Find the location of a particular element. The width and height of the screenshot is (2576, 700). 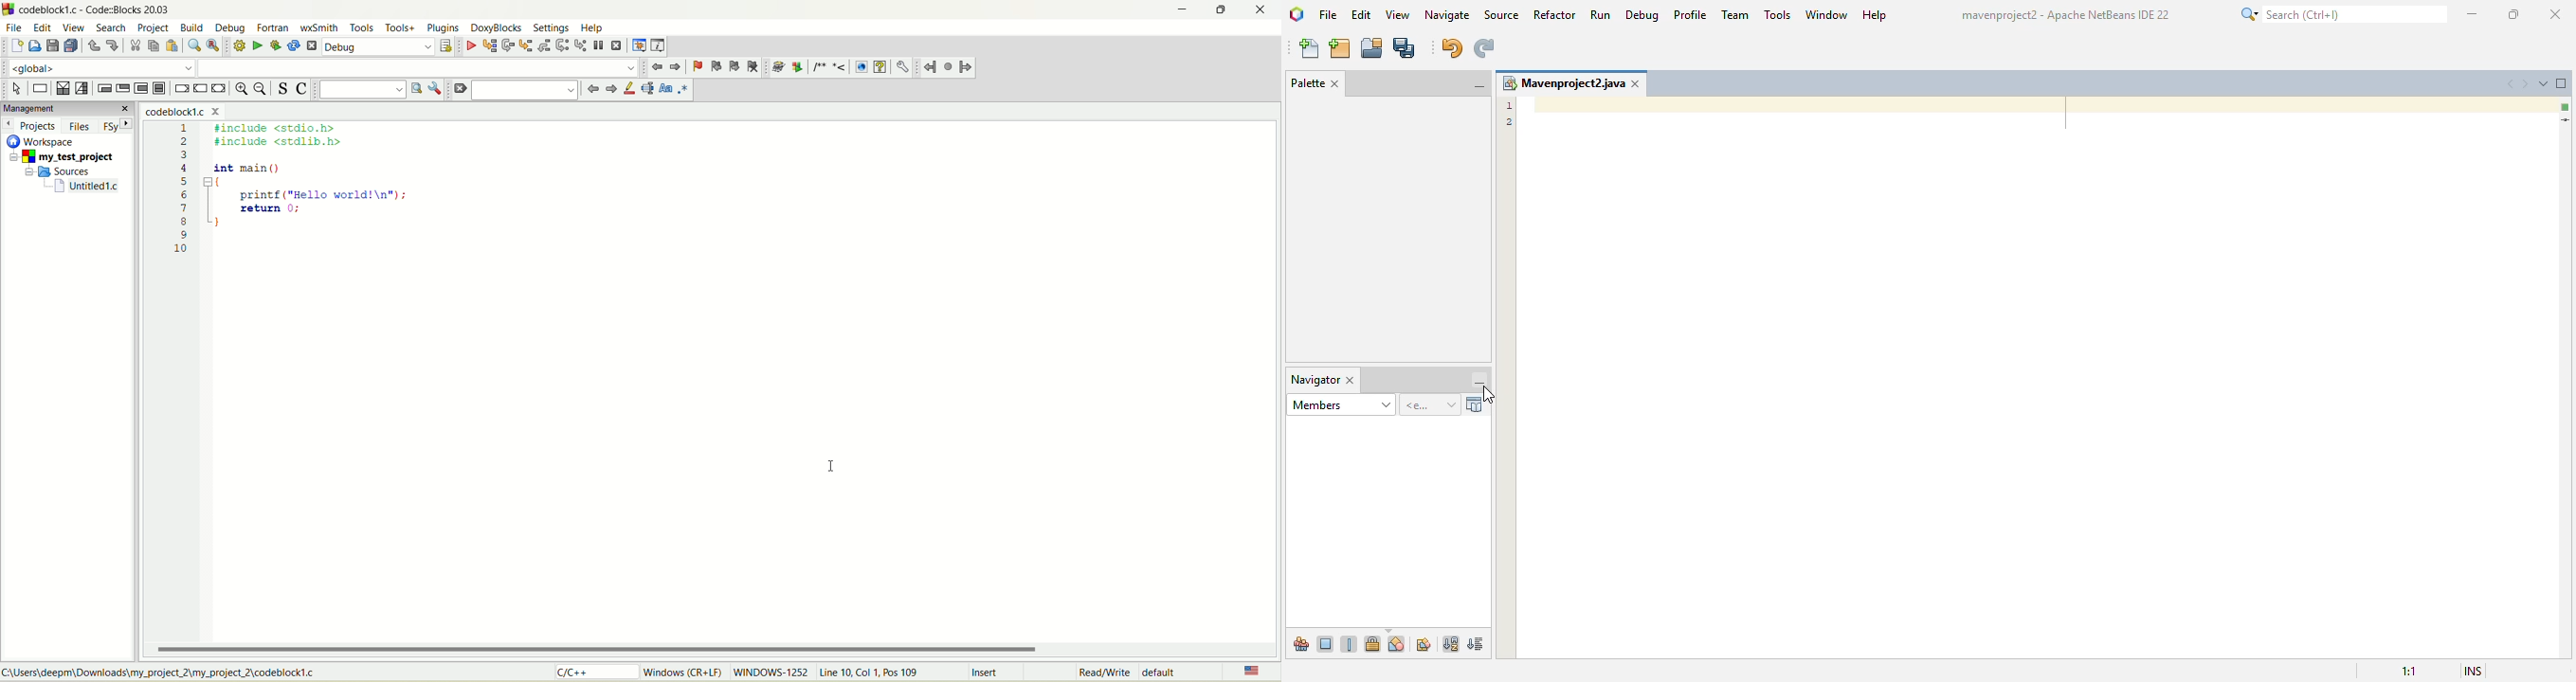

stop debugger is located at coordinates (618, 45).